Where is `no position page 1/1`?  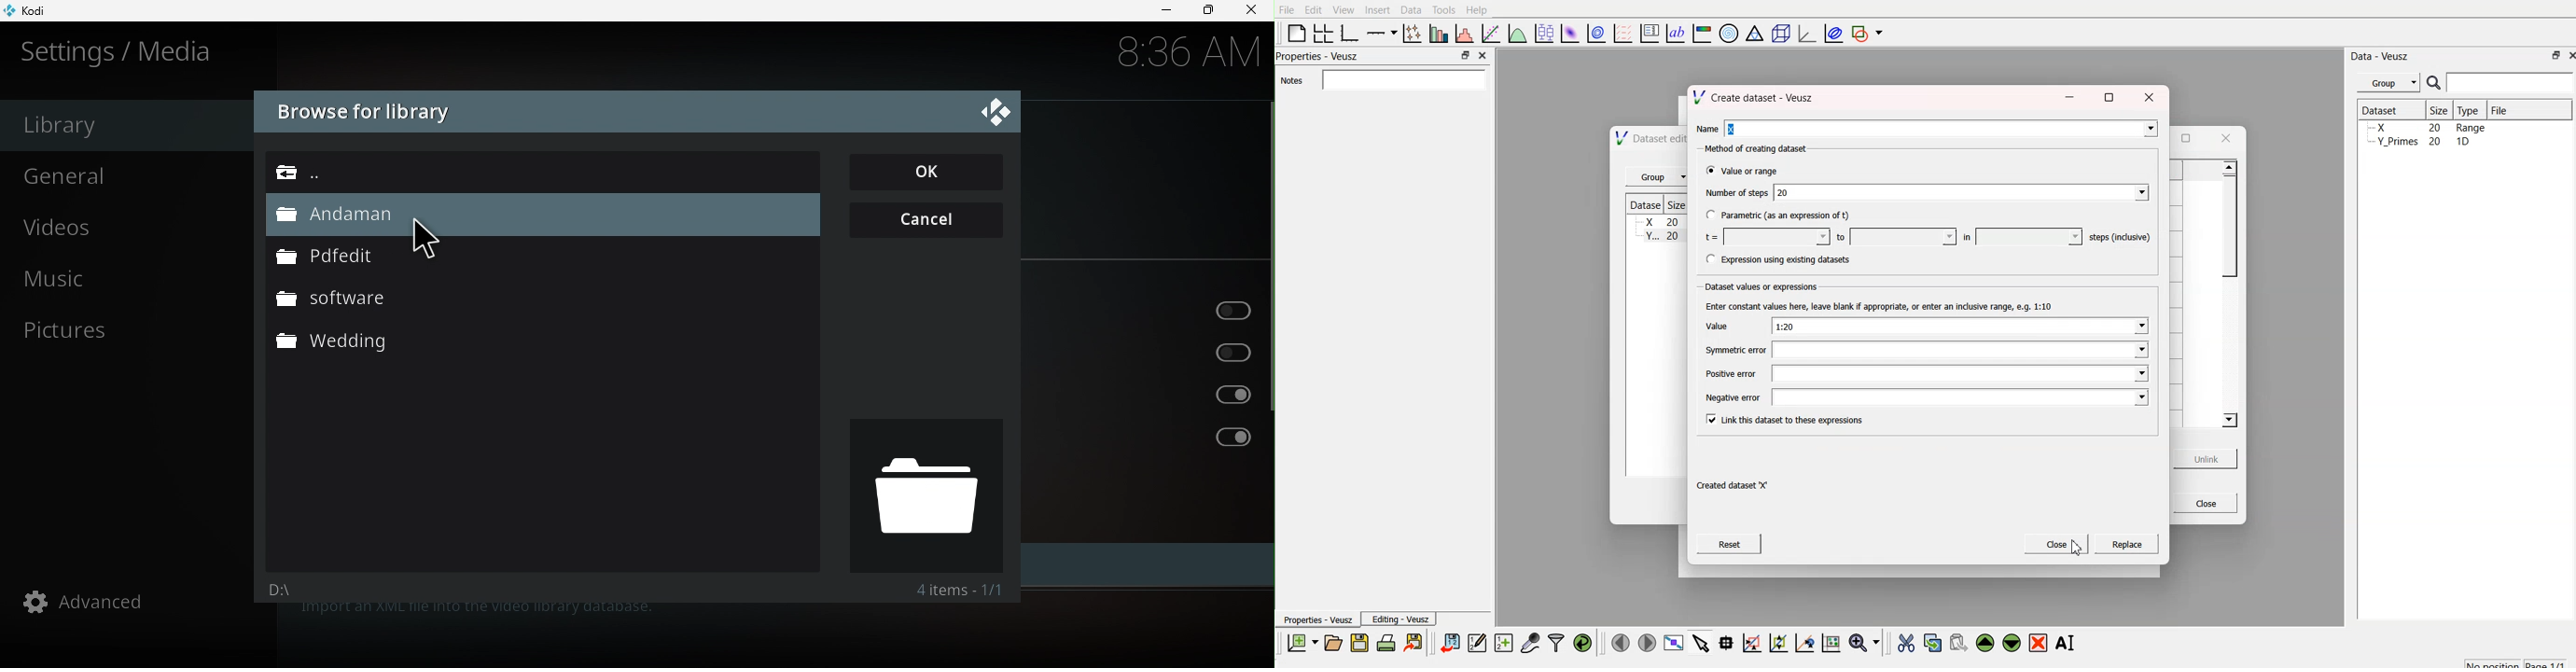 no position page 1/1 is located at coordinates (2509, 661).